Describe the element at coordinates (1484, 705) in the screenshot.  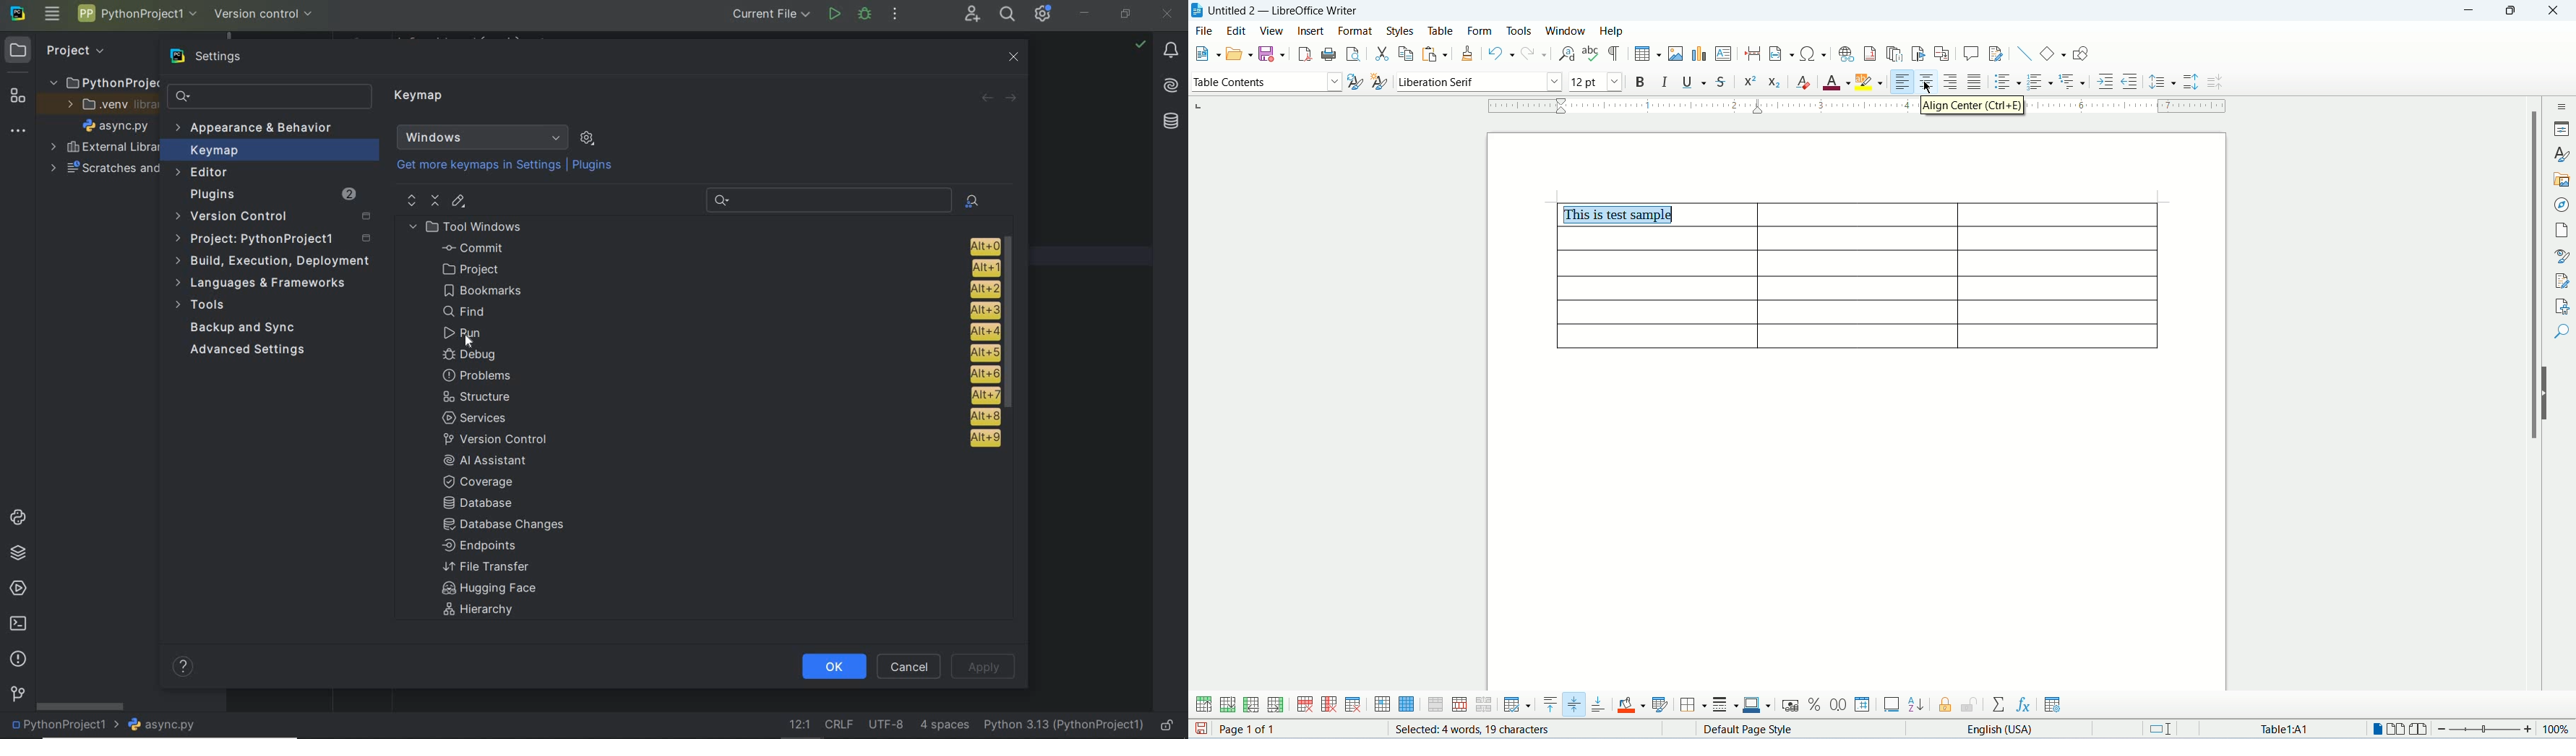
I see `split table` at that location.